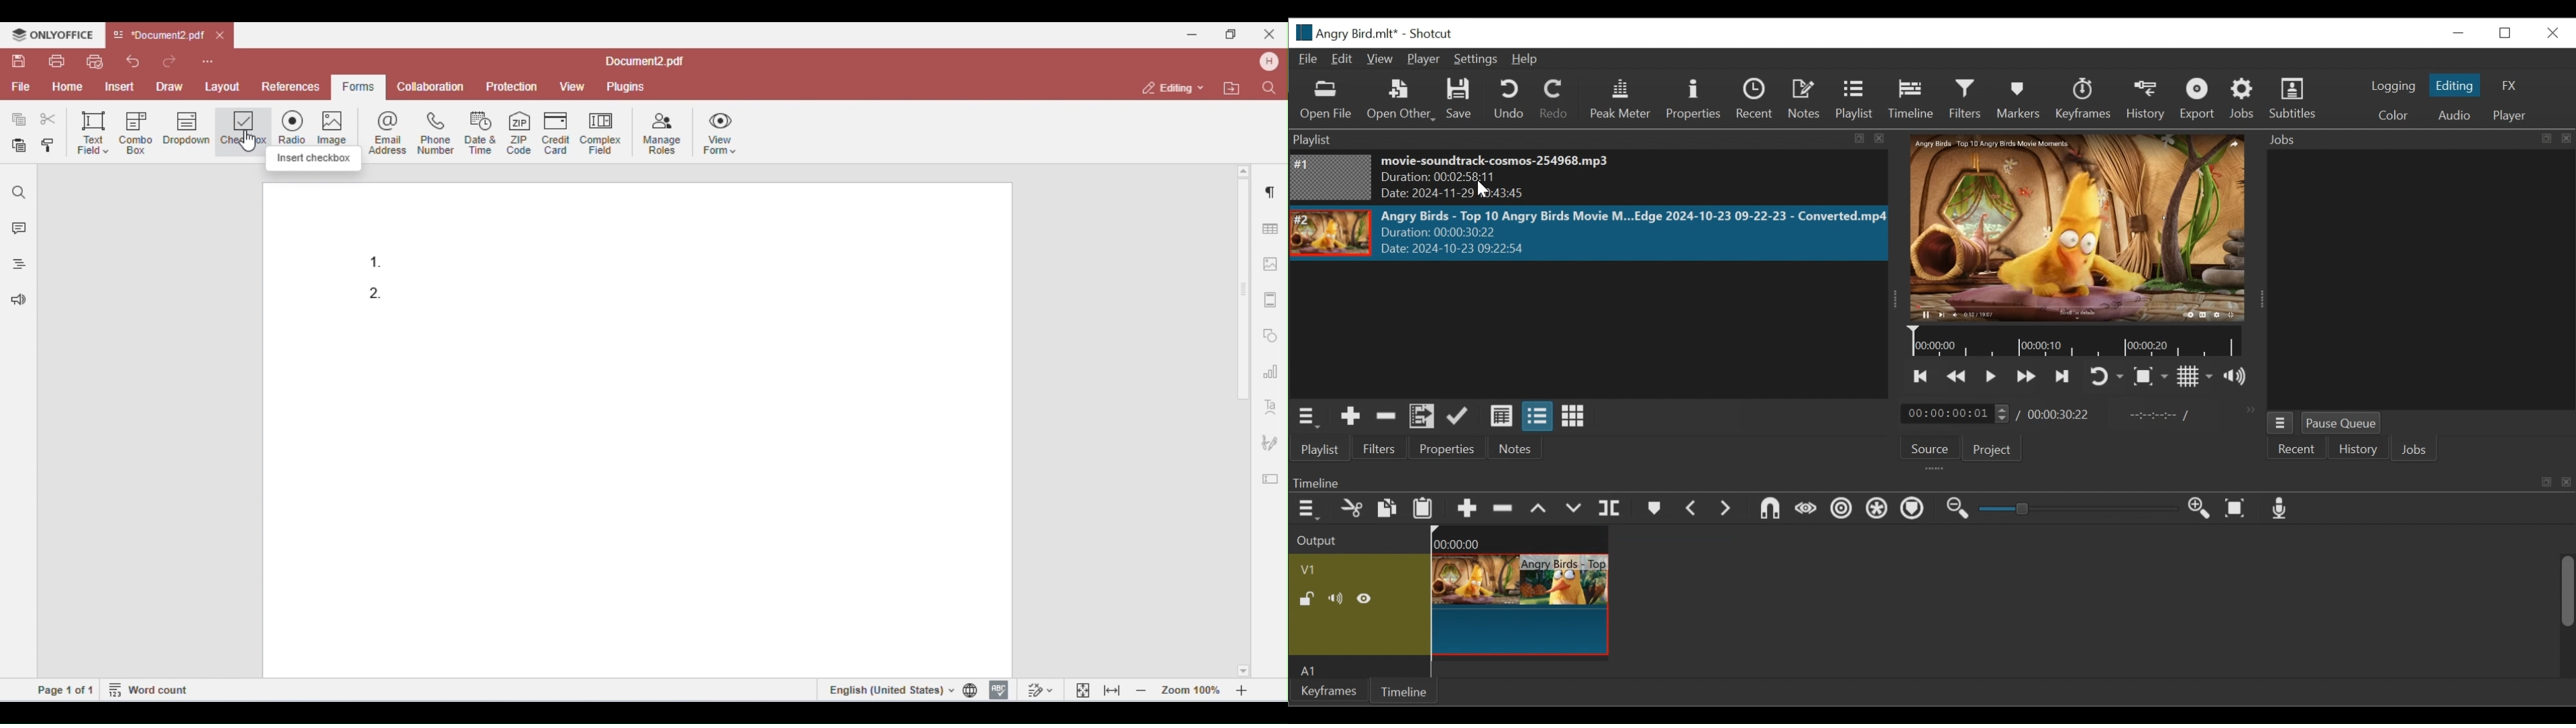 The image size is (2576, 728). What do you see at coordinates (1462, 100) in the screenshot?
I see `Save` at bounding box center [1462, 100].